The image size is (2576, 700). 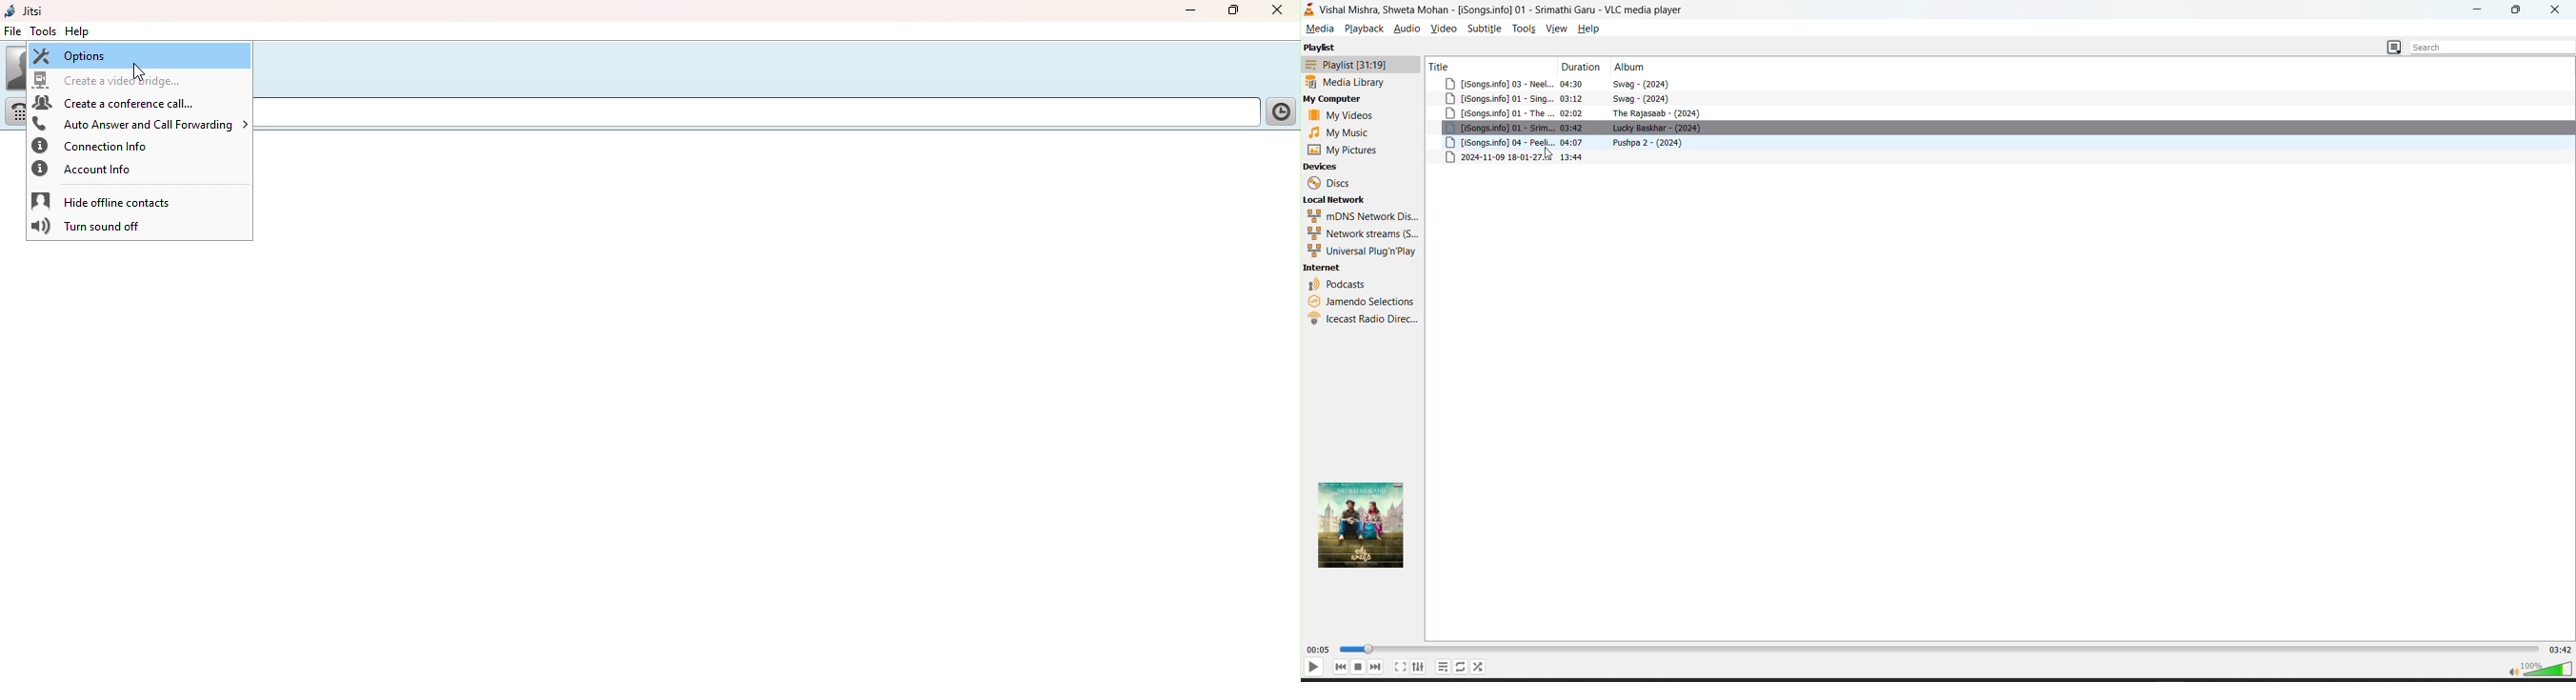 I want to click on network streams, so click(x=1359, y=233).